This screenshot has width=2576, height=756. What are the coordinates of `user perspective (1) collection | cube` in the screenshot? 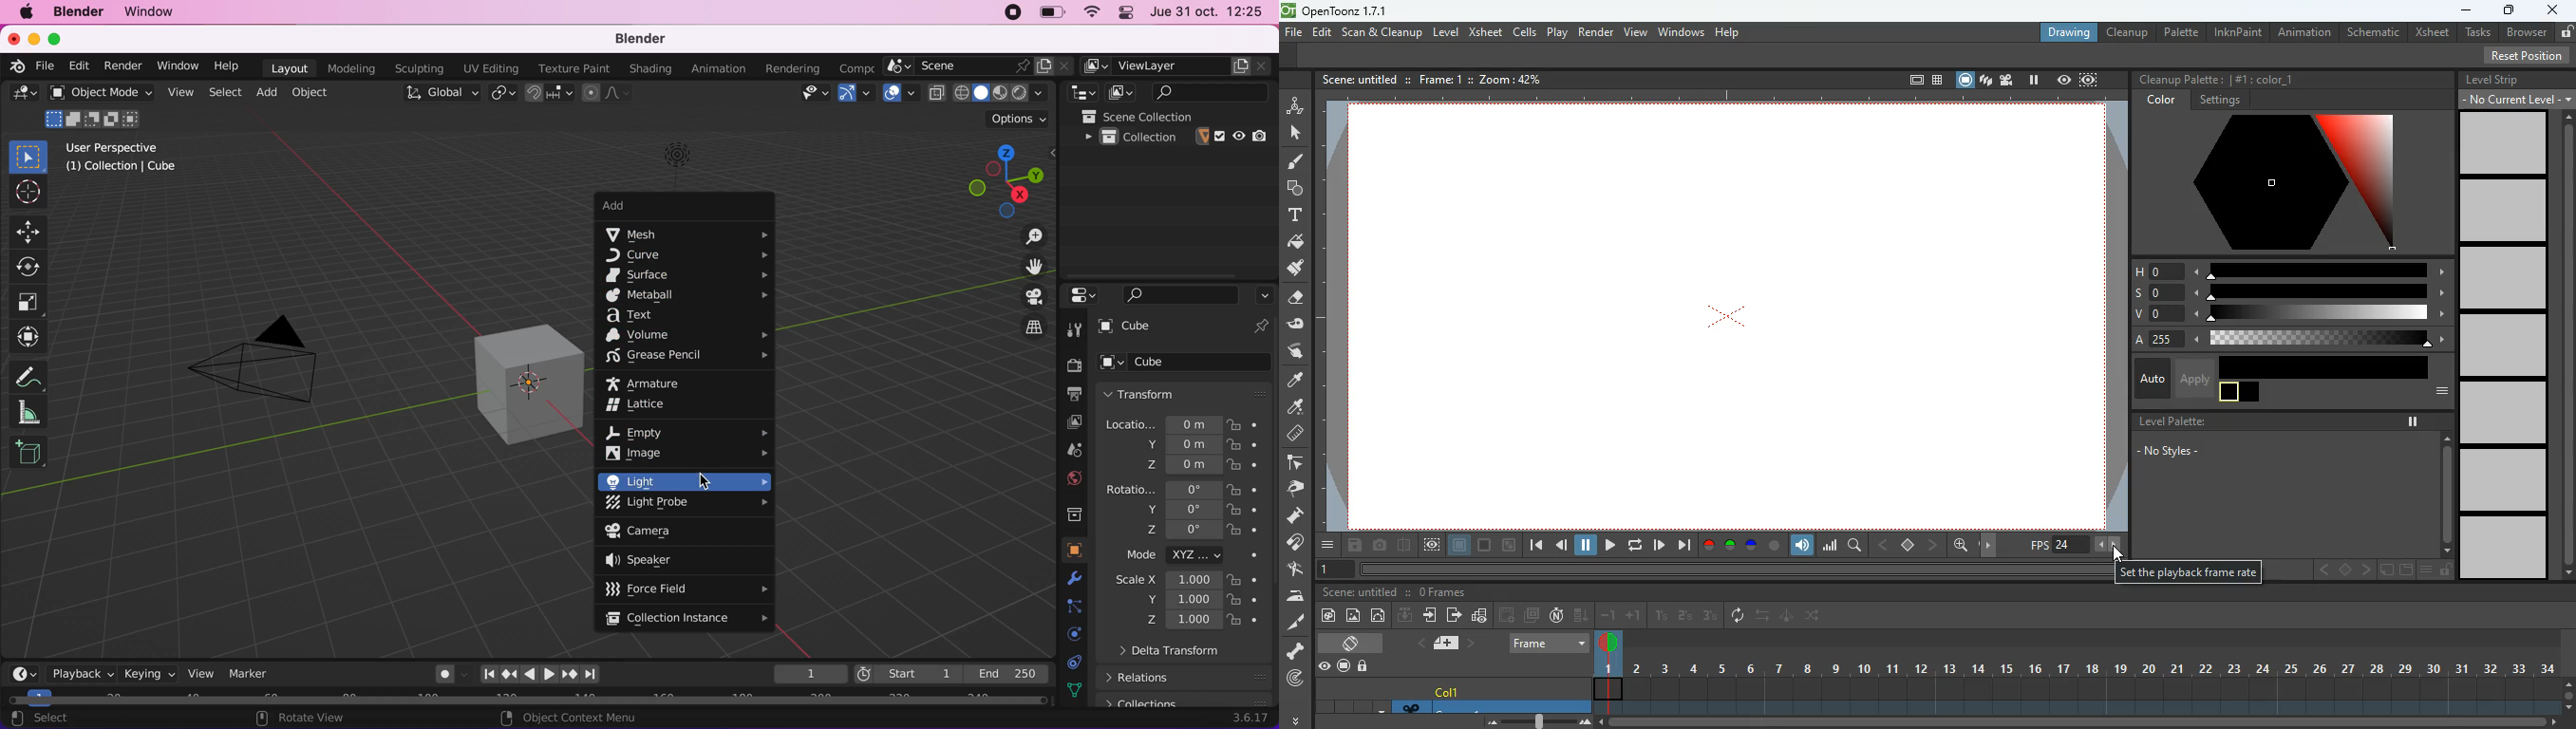 It's located at (126, 158).